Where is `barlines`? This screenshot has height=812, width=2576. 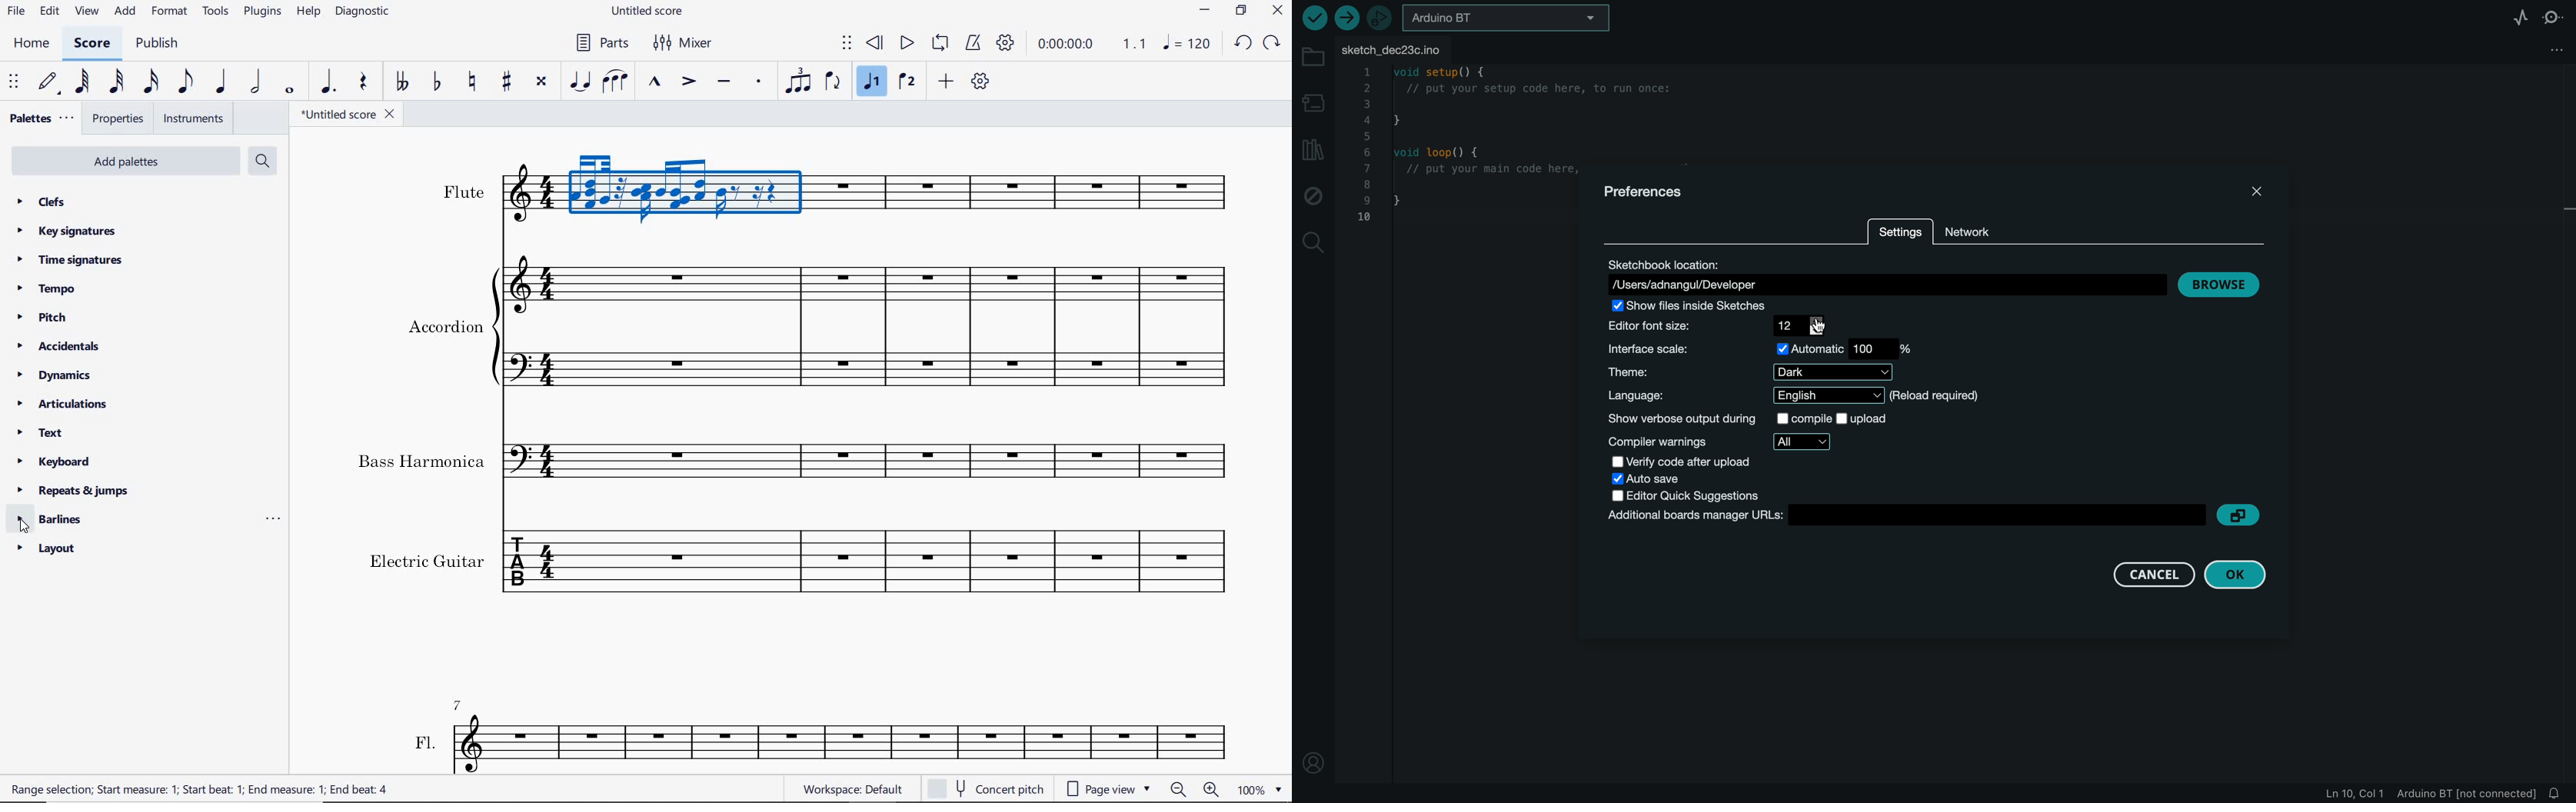
barlines is located at coordinates (55, 518).